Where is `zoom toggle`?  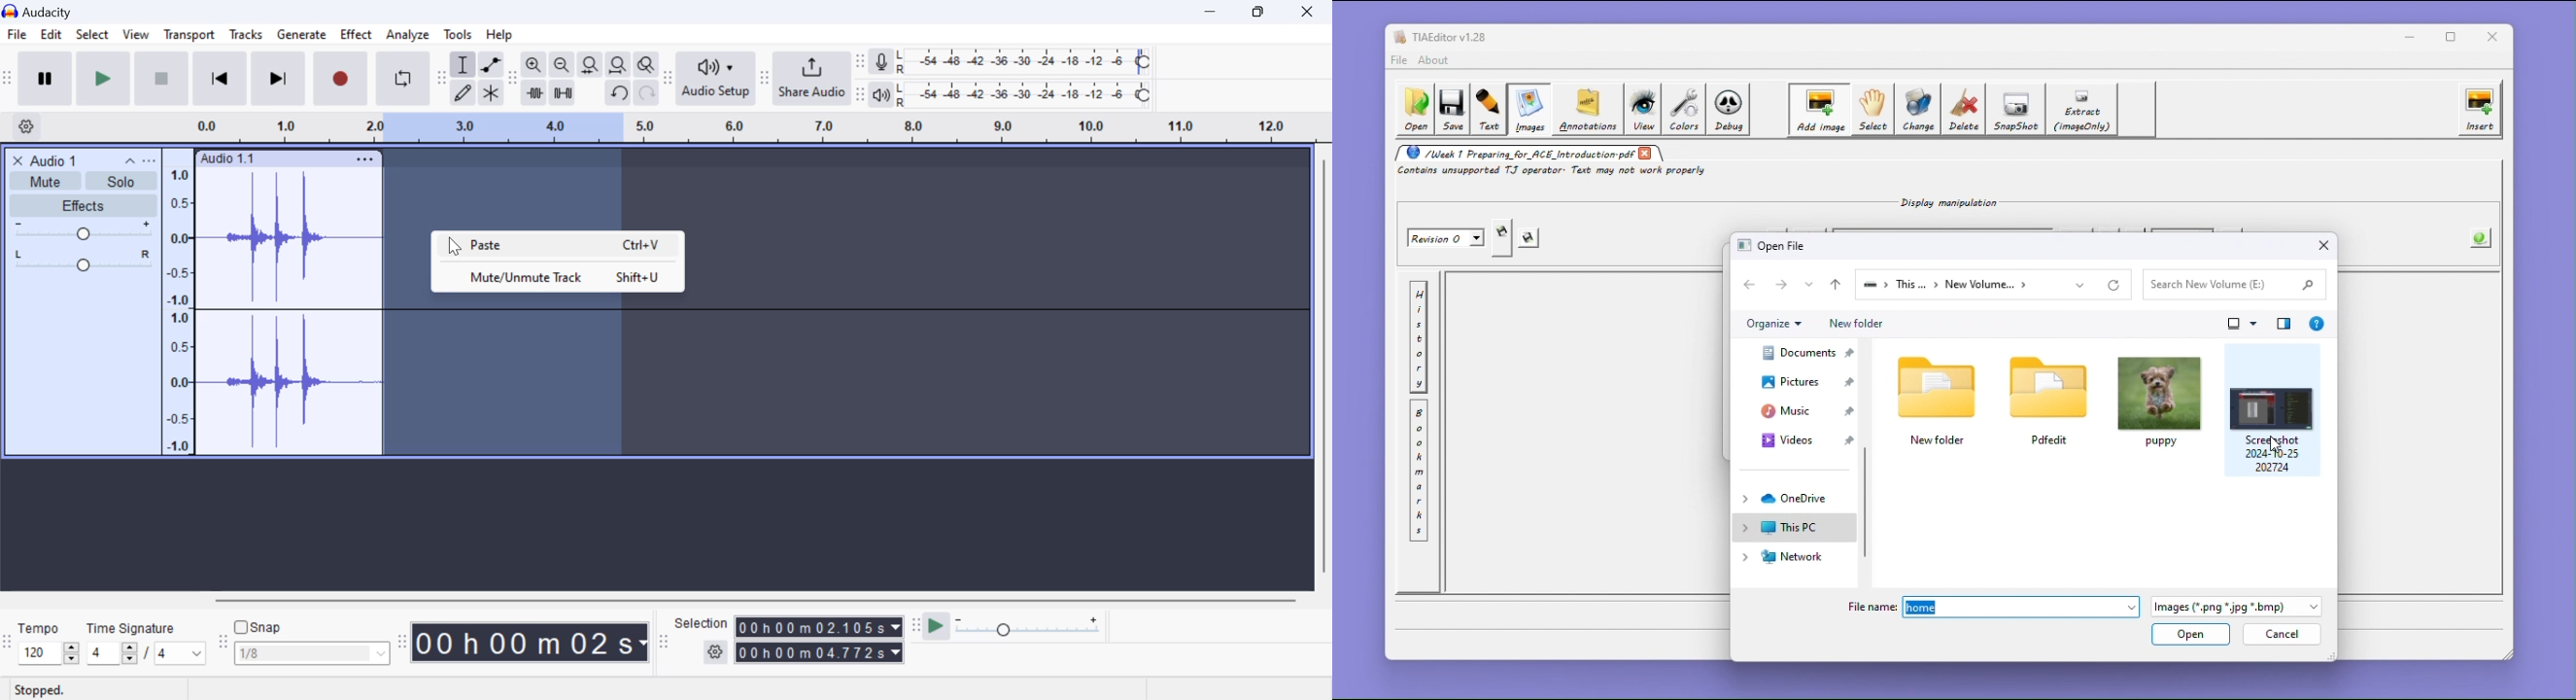
zoom toggle is located at coordinates (648, 66).